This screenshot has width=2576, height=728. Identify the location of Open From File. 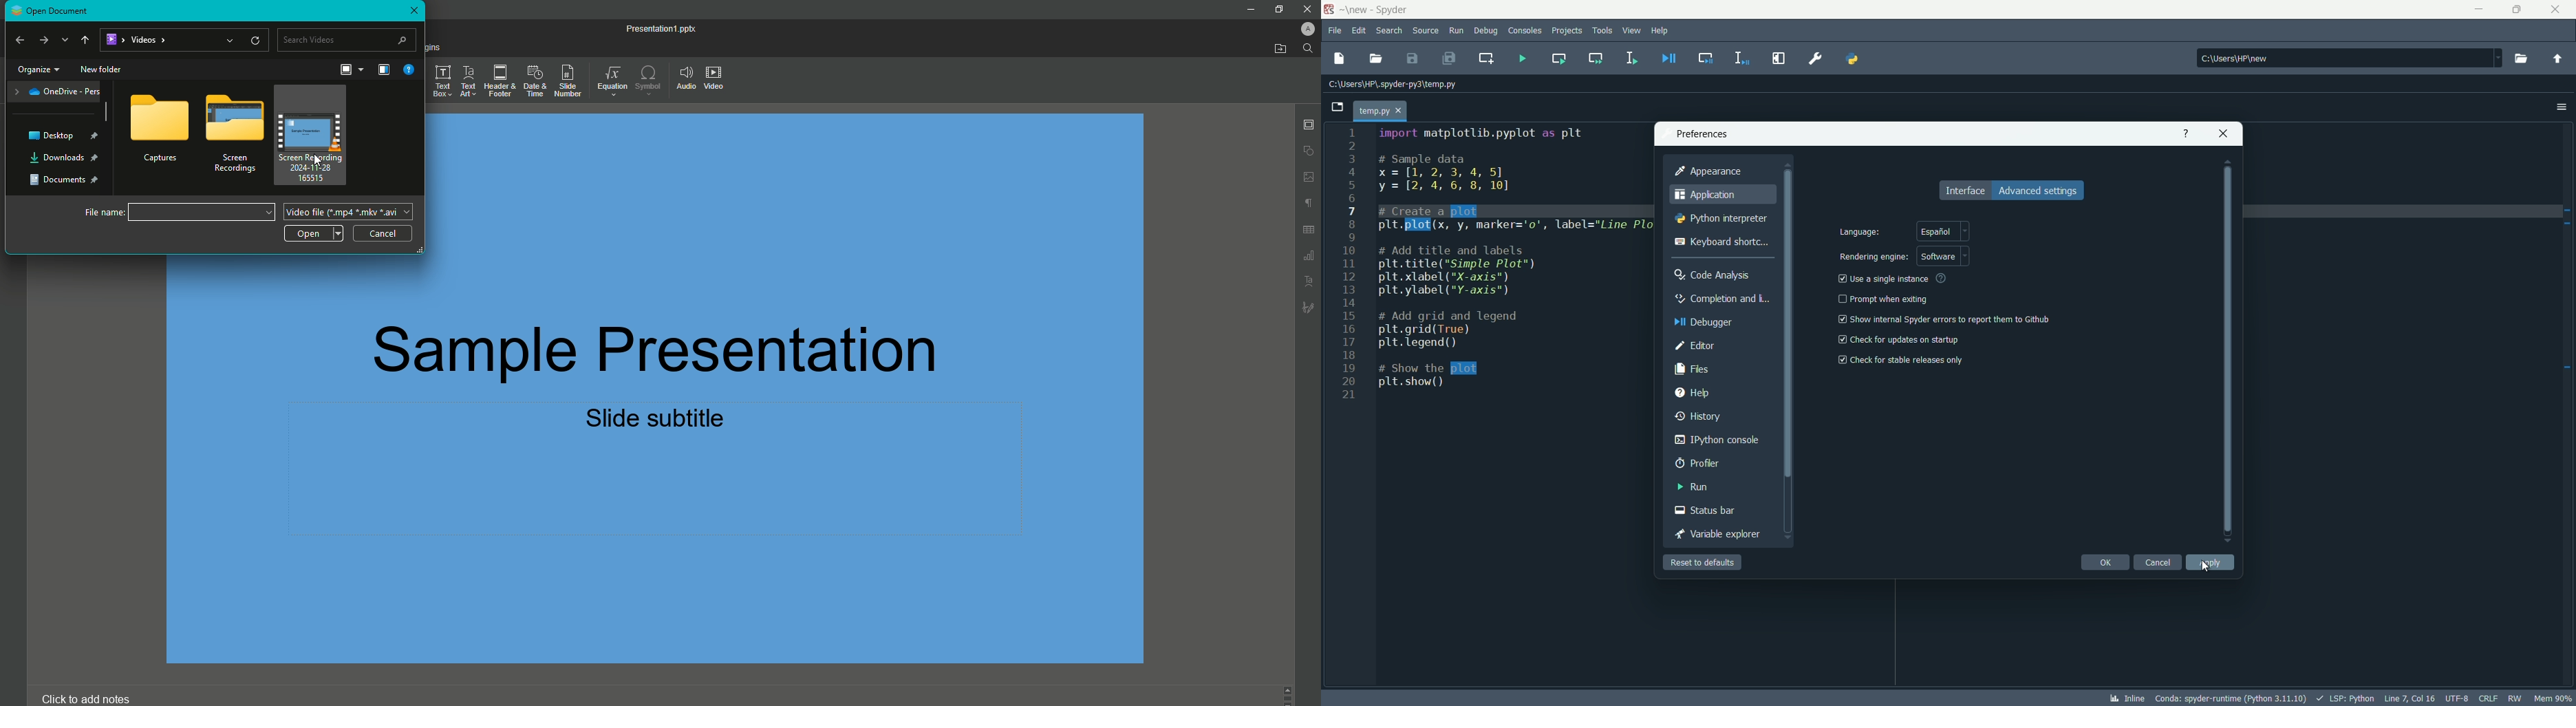
(1274, 50).